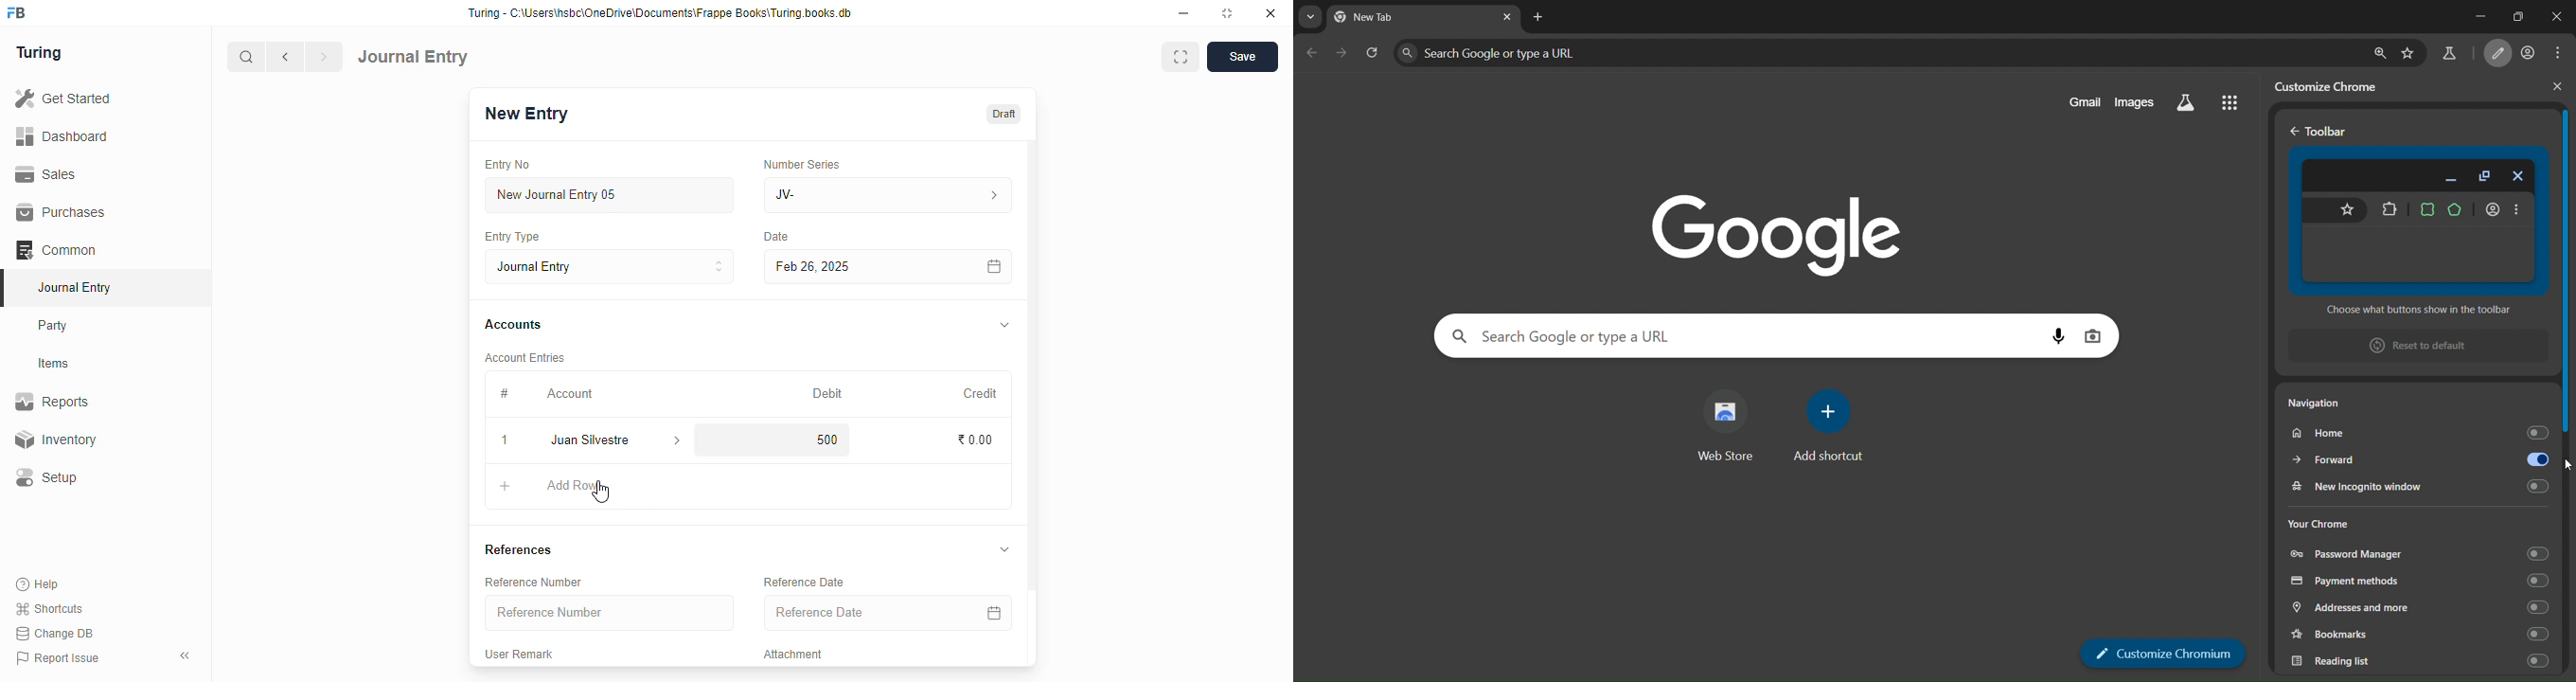 The height and width of the screenshot is (700, 2576). I want to click on references, so click(518, 549).